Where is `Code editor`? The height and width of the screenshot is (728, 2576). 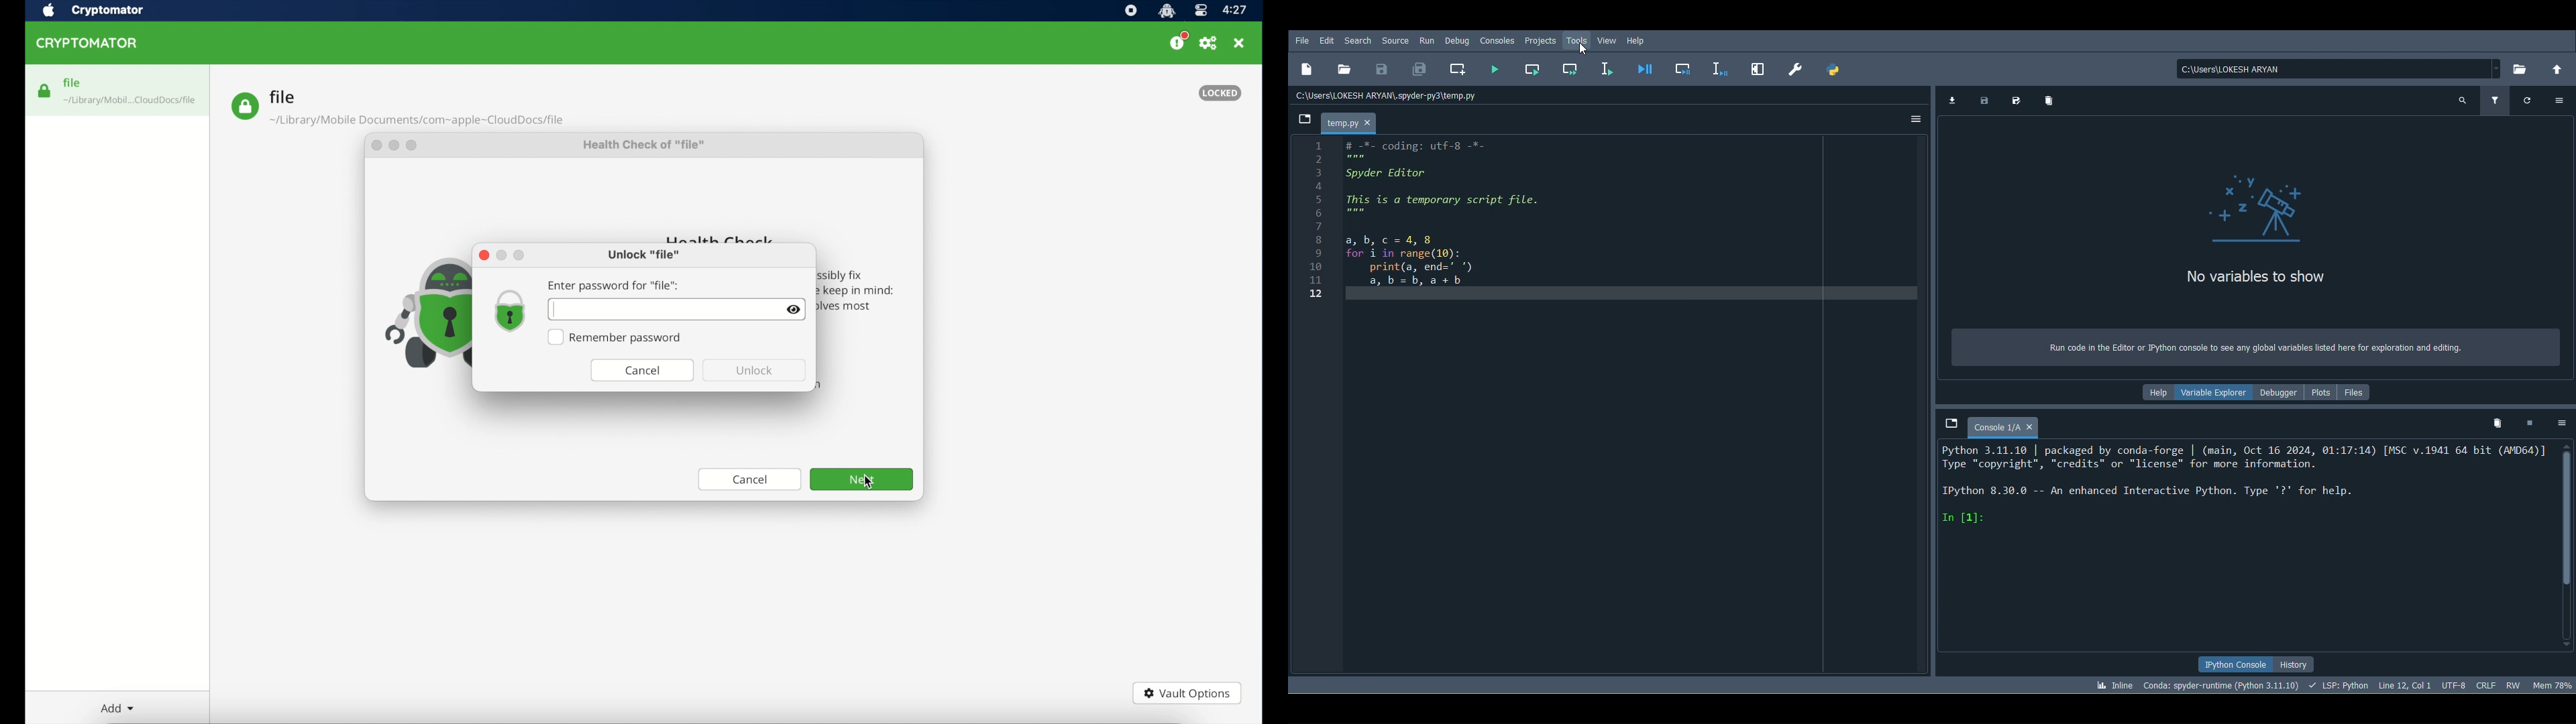
Code editor is located at coordinates (1611, 408).